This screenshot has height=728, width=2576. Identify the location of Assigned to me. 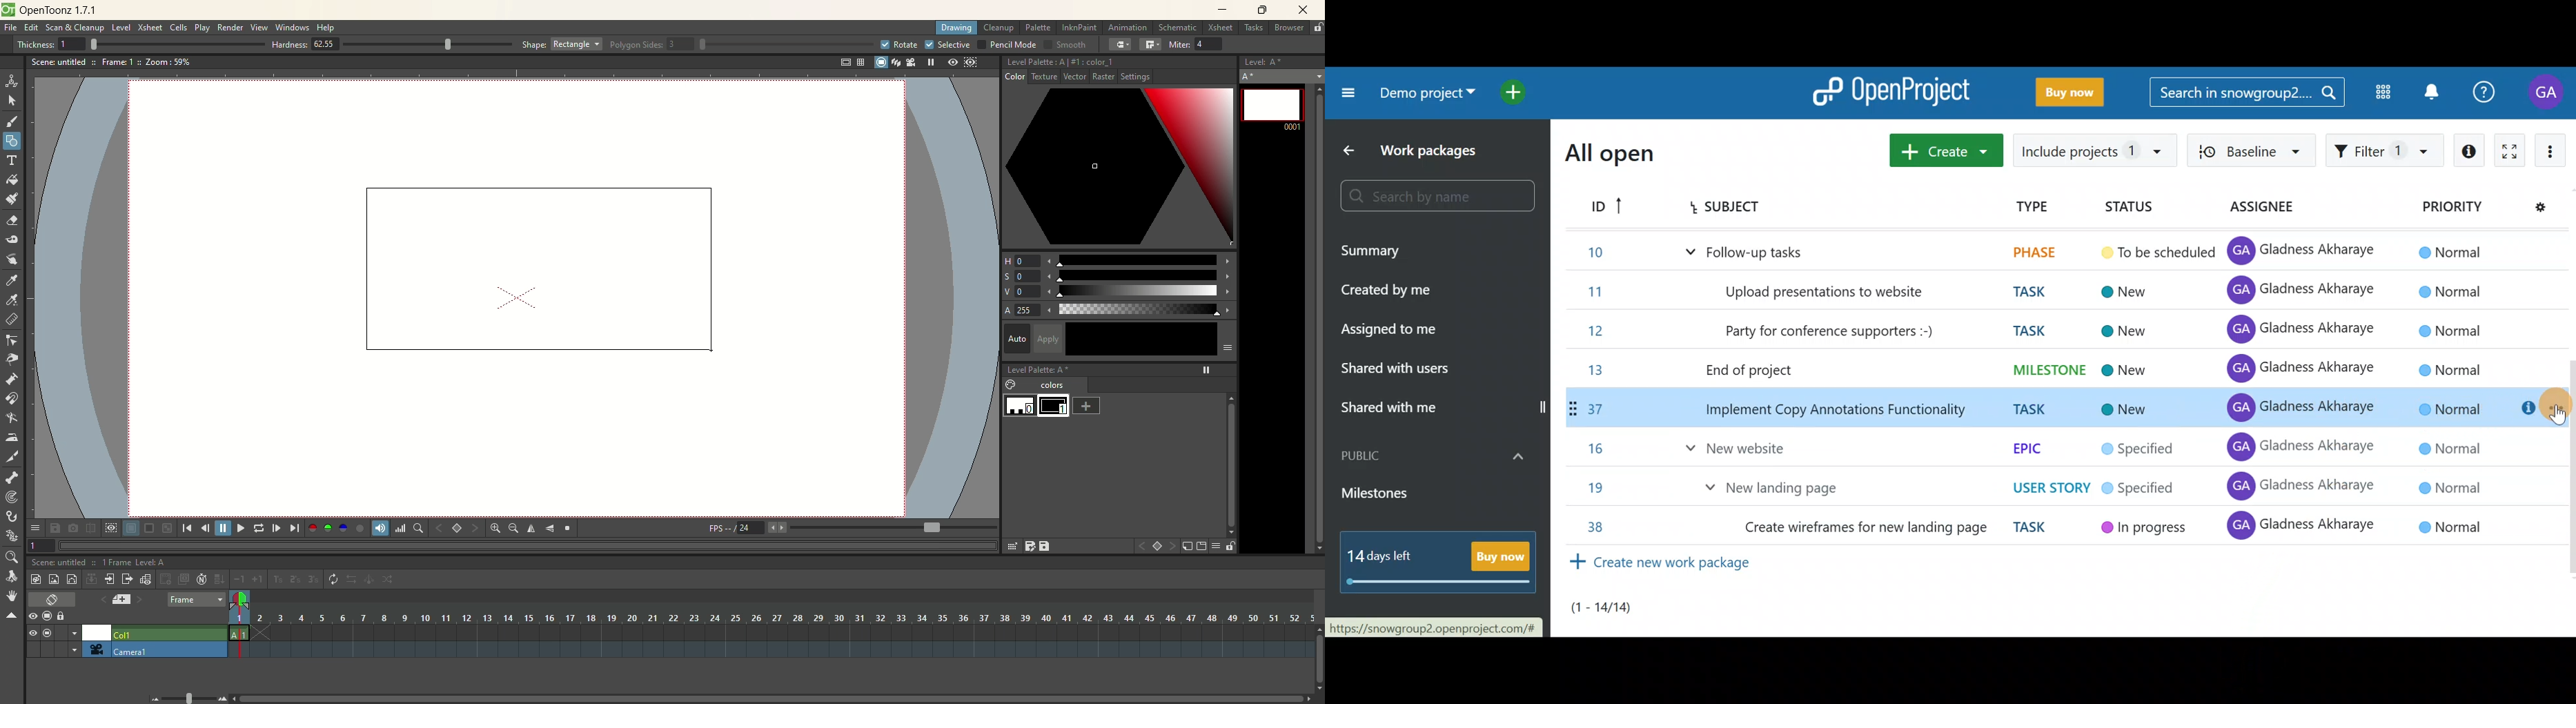
(1412, 333).